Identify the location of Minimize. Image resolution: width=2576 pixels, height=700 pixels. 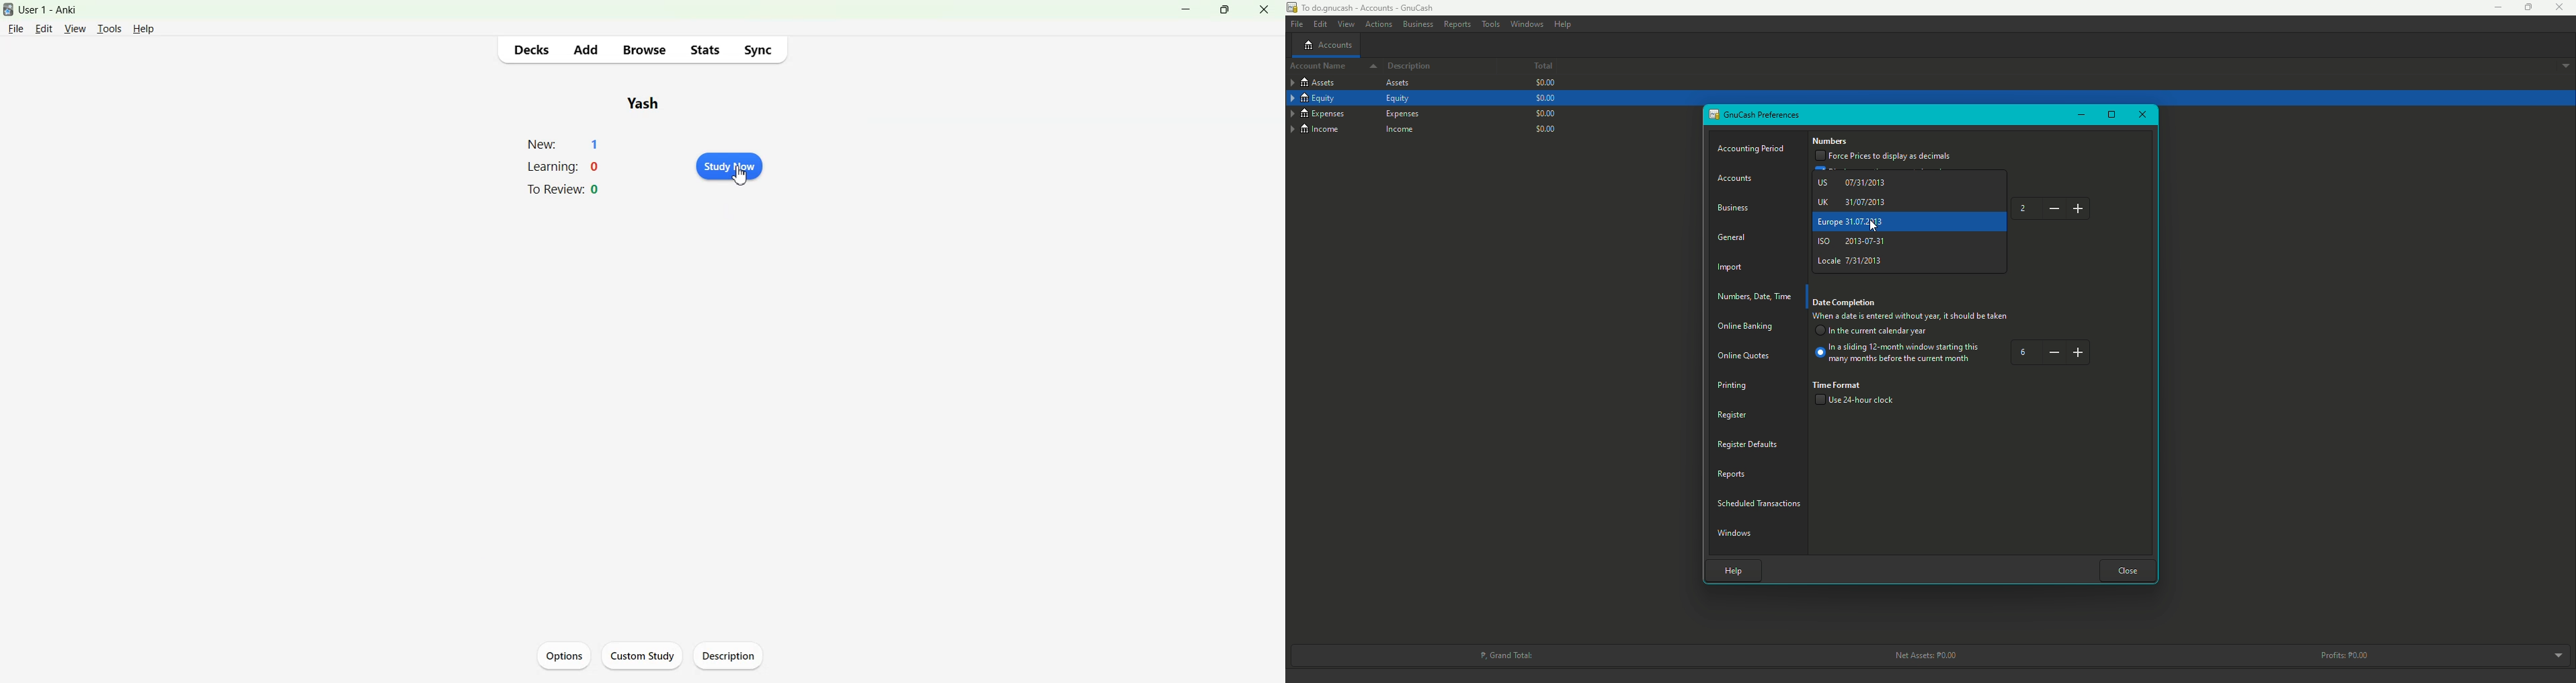
(2080, 114).